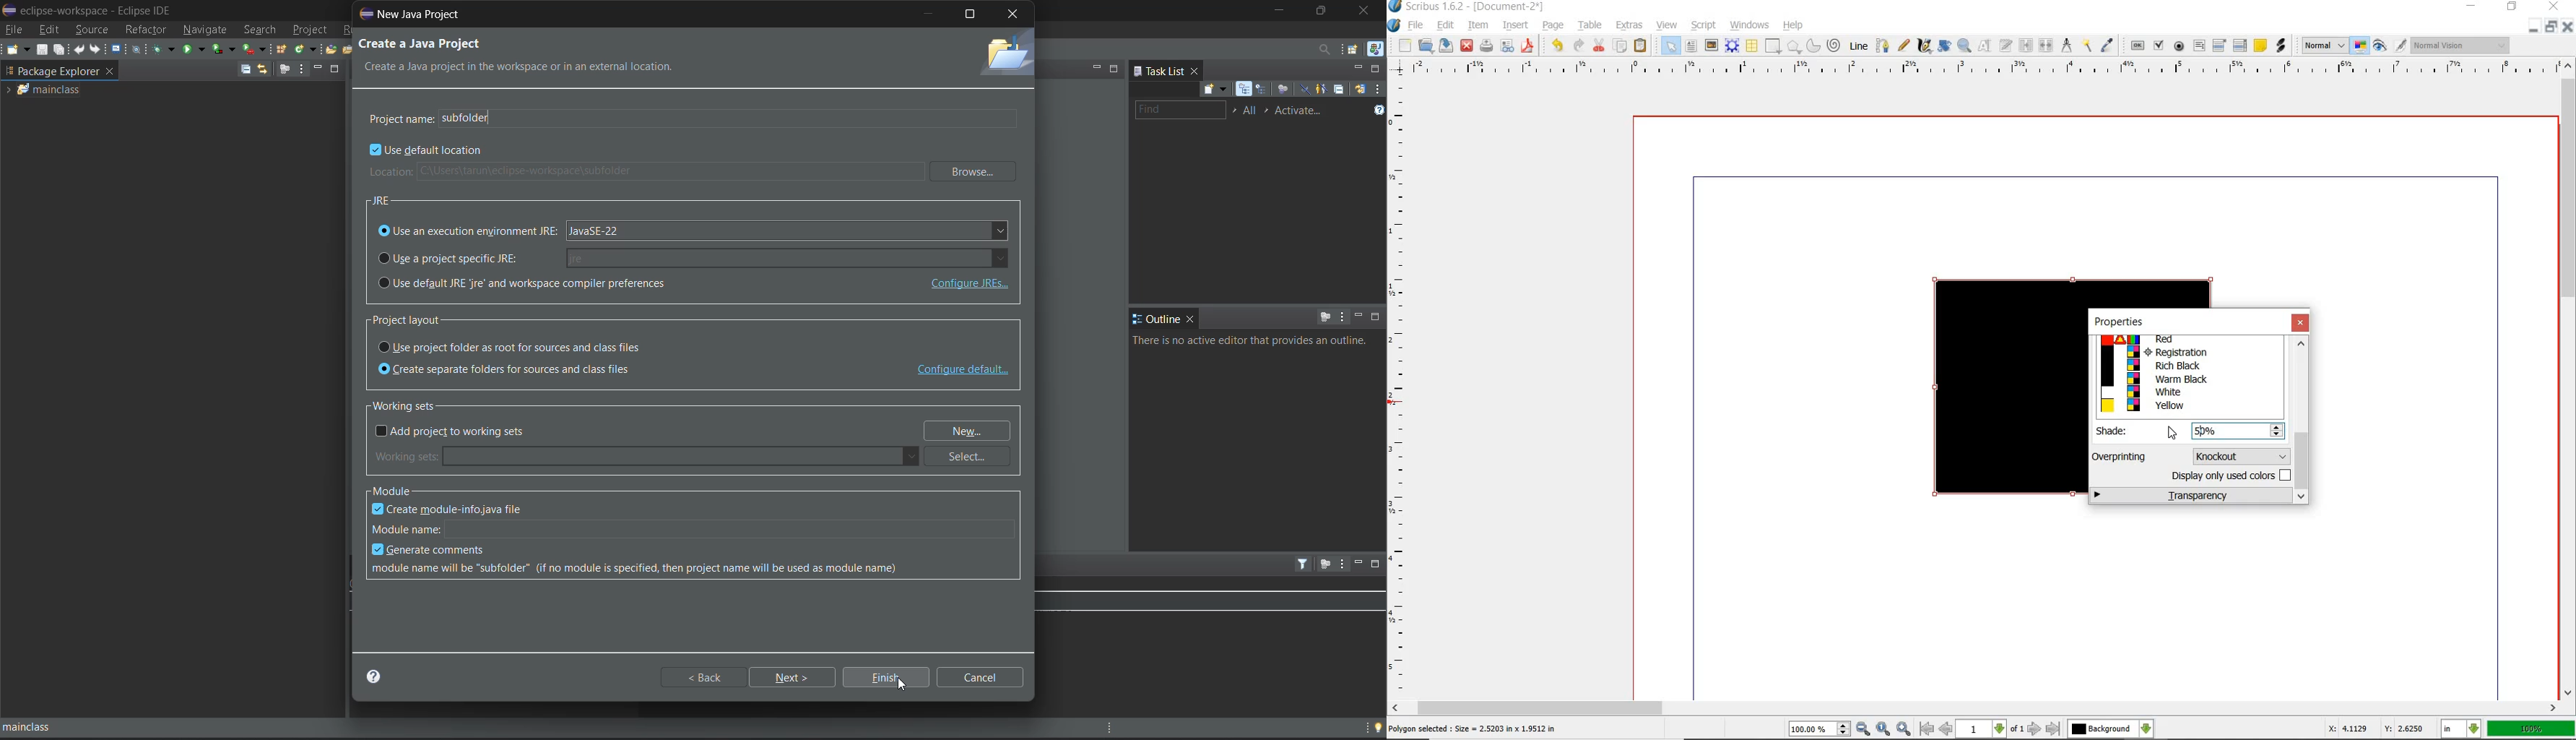 This screenshot has width=2576, height=756. Describe the element at coordinates (1667, 25) in the screenshot. I see `view` at that location.